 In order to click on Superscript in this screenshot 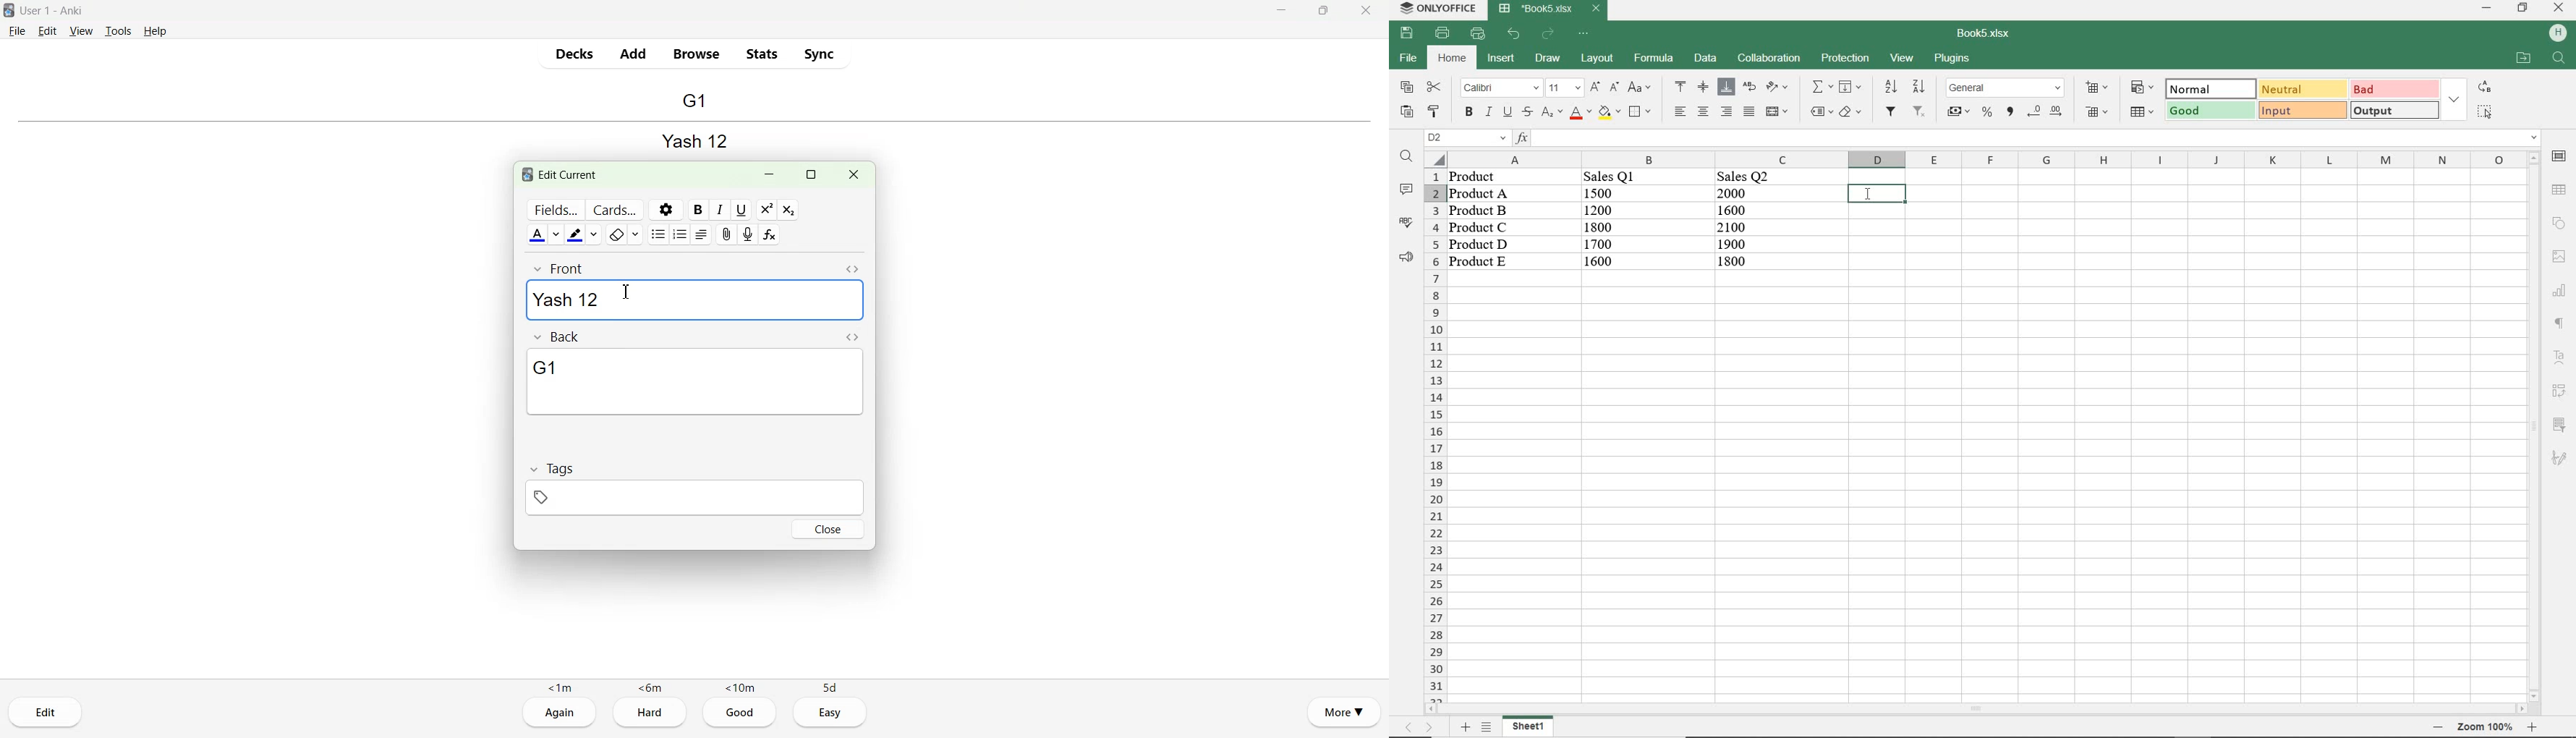, I will do `click(767, 209)`.